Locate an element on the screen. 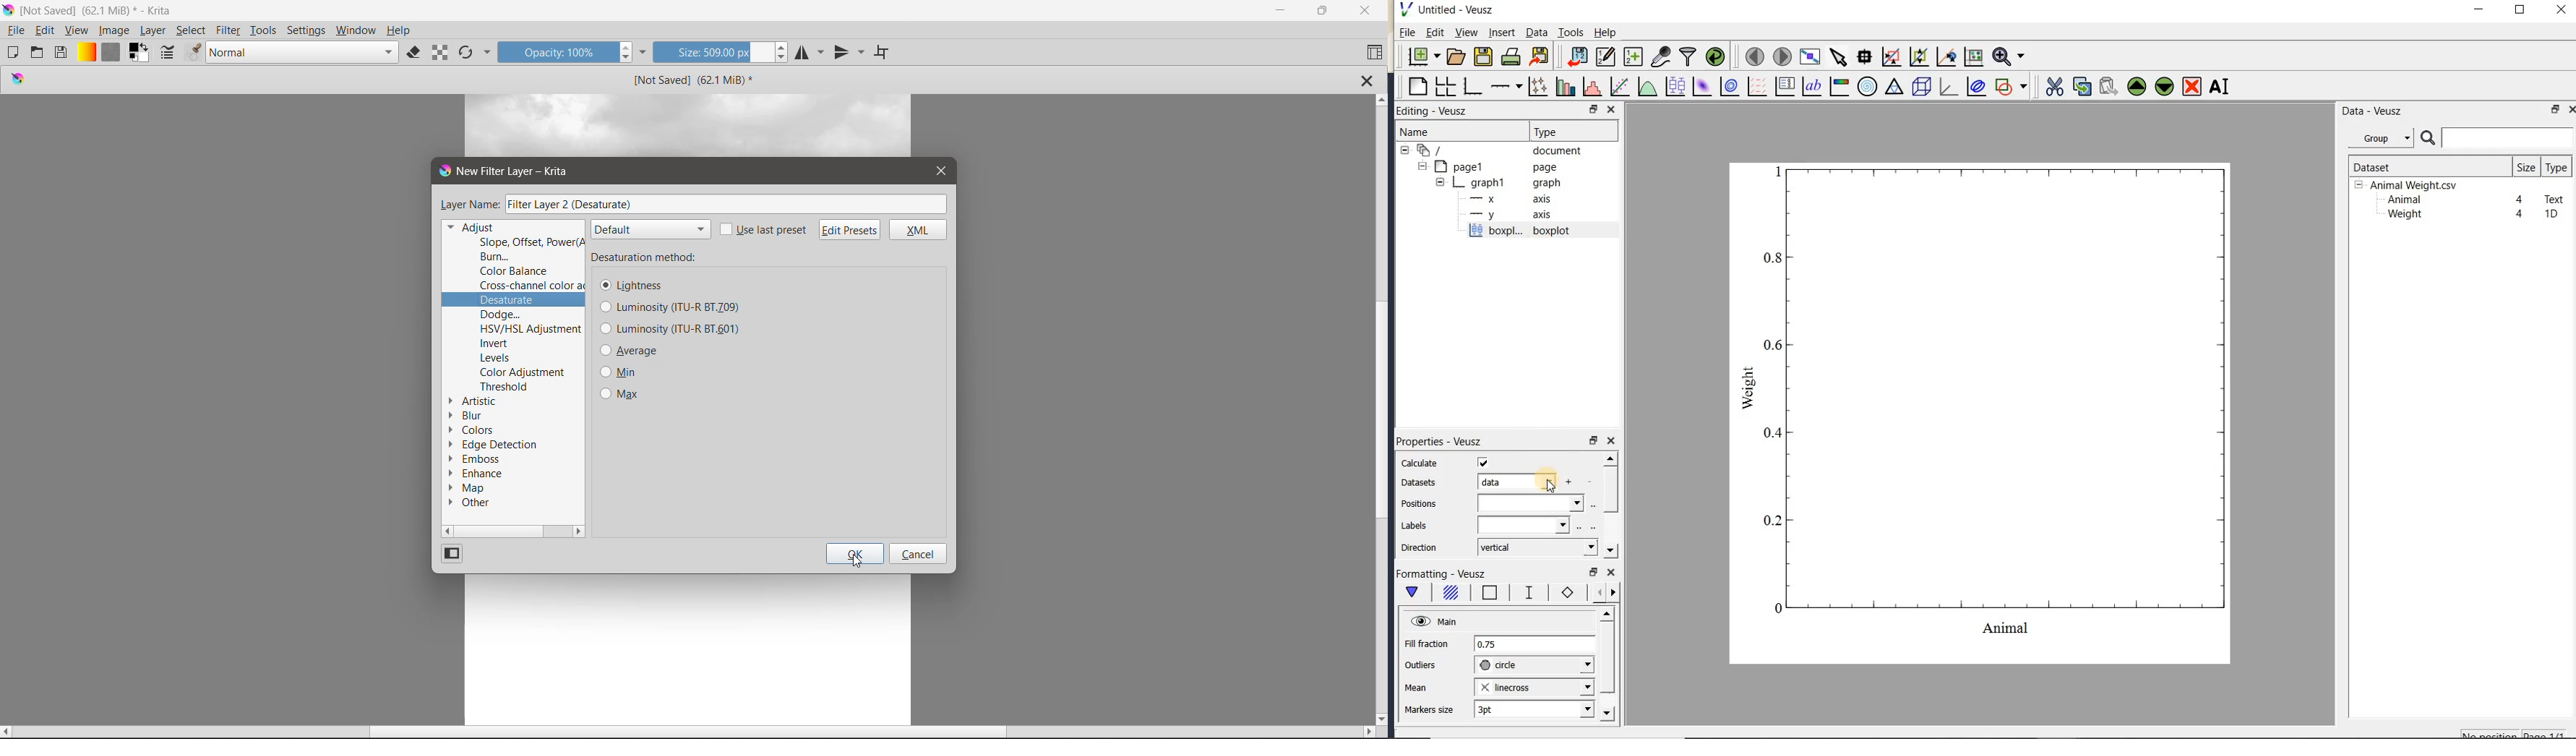 The height and width of the screenshot is (756, 2576). Layer is located at coordinates (155, 30).